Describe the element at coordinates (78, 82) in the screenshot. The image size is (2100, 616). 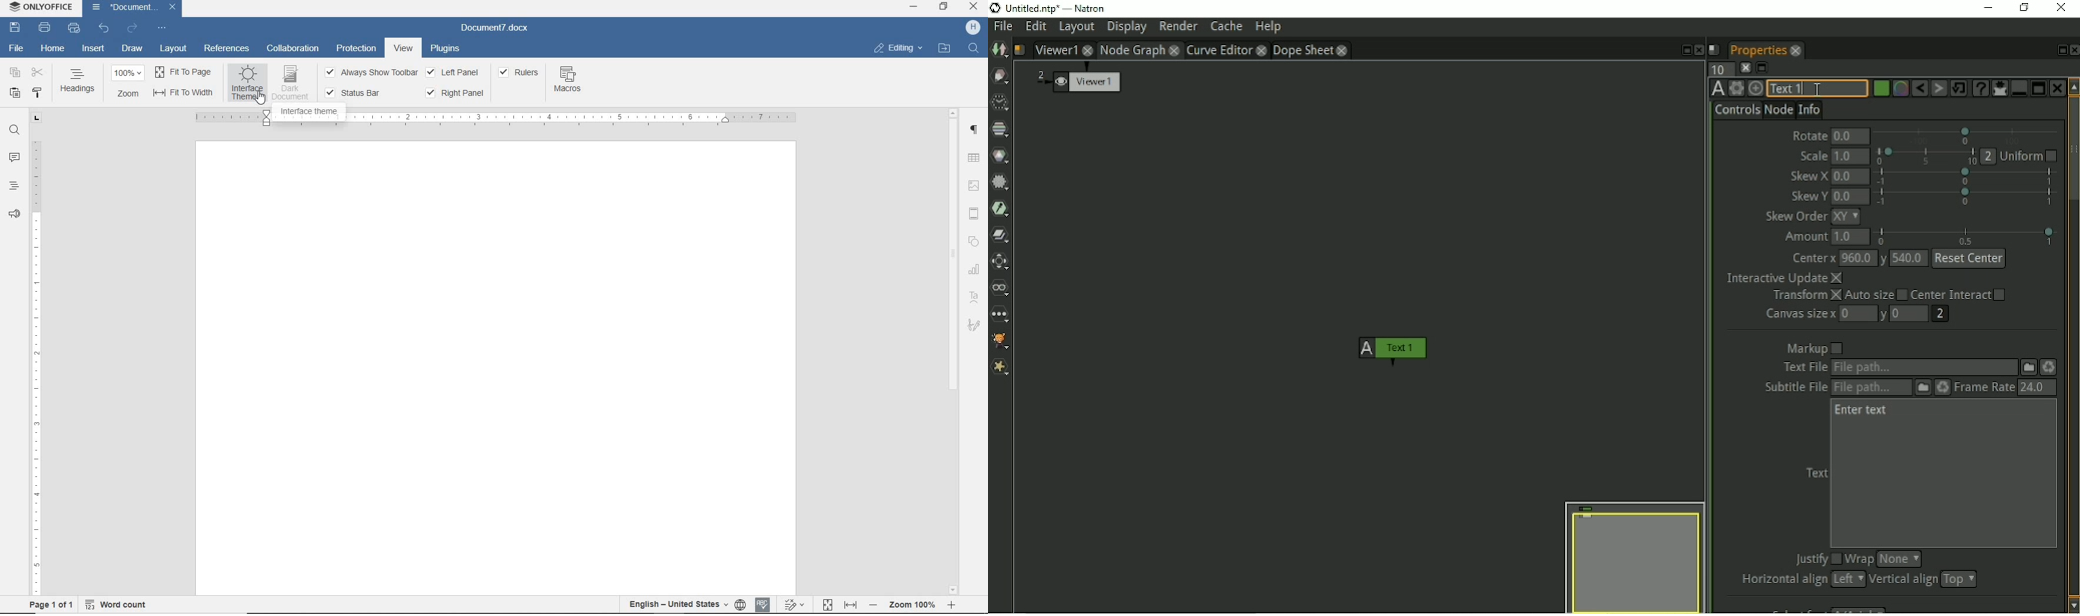
I see `HEADINGS` at that location.